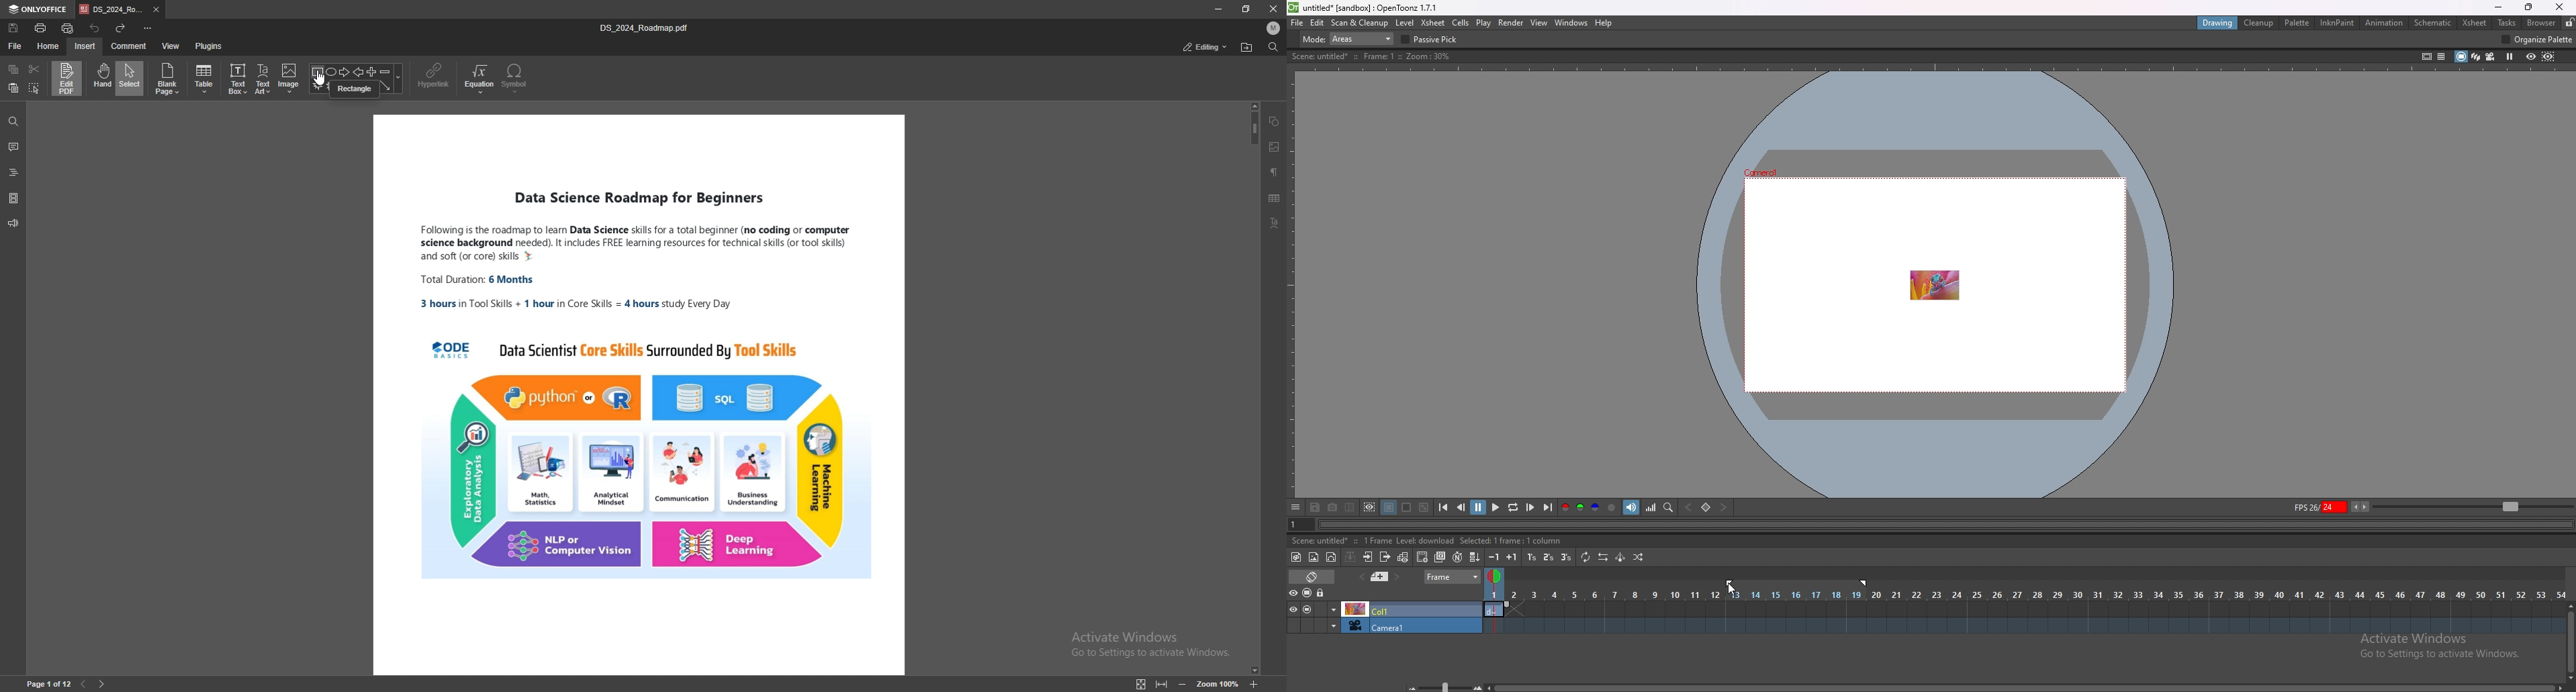 This screenshot has width=2576, height=700. What do you see at coordinates (101, 78) in the screenshot?
I see `hand` at bounding box center [101, 78].